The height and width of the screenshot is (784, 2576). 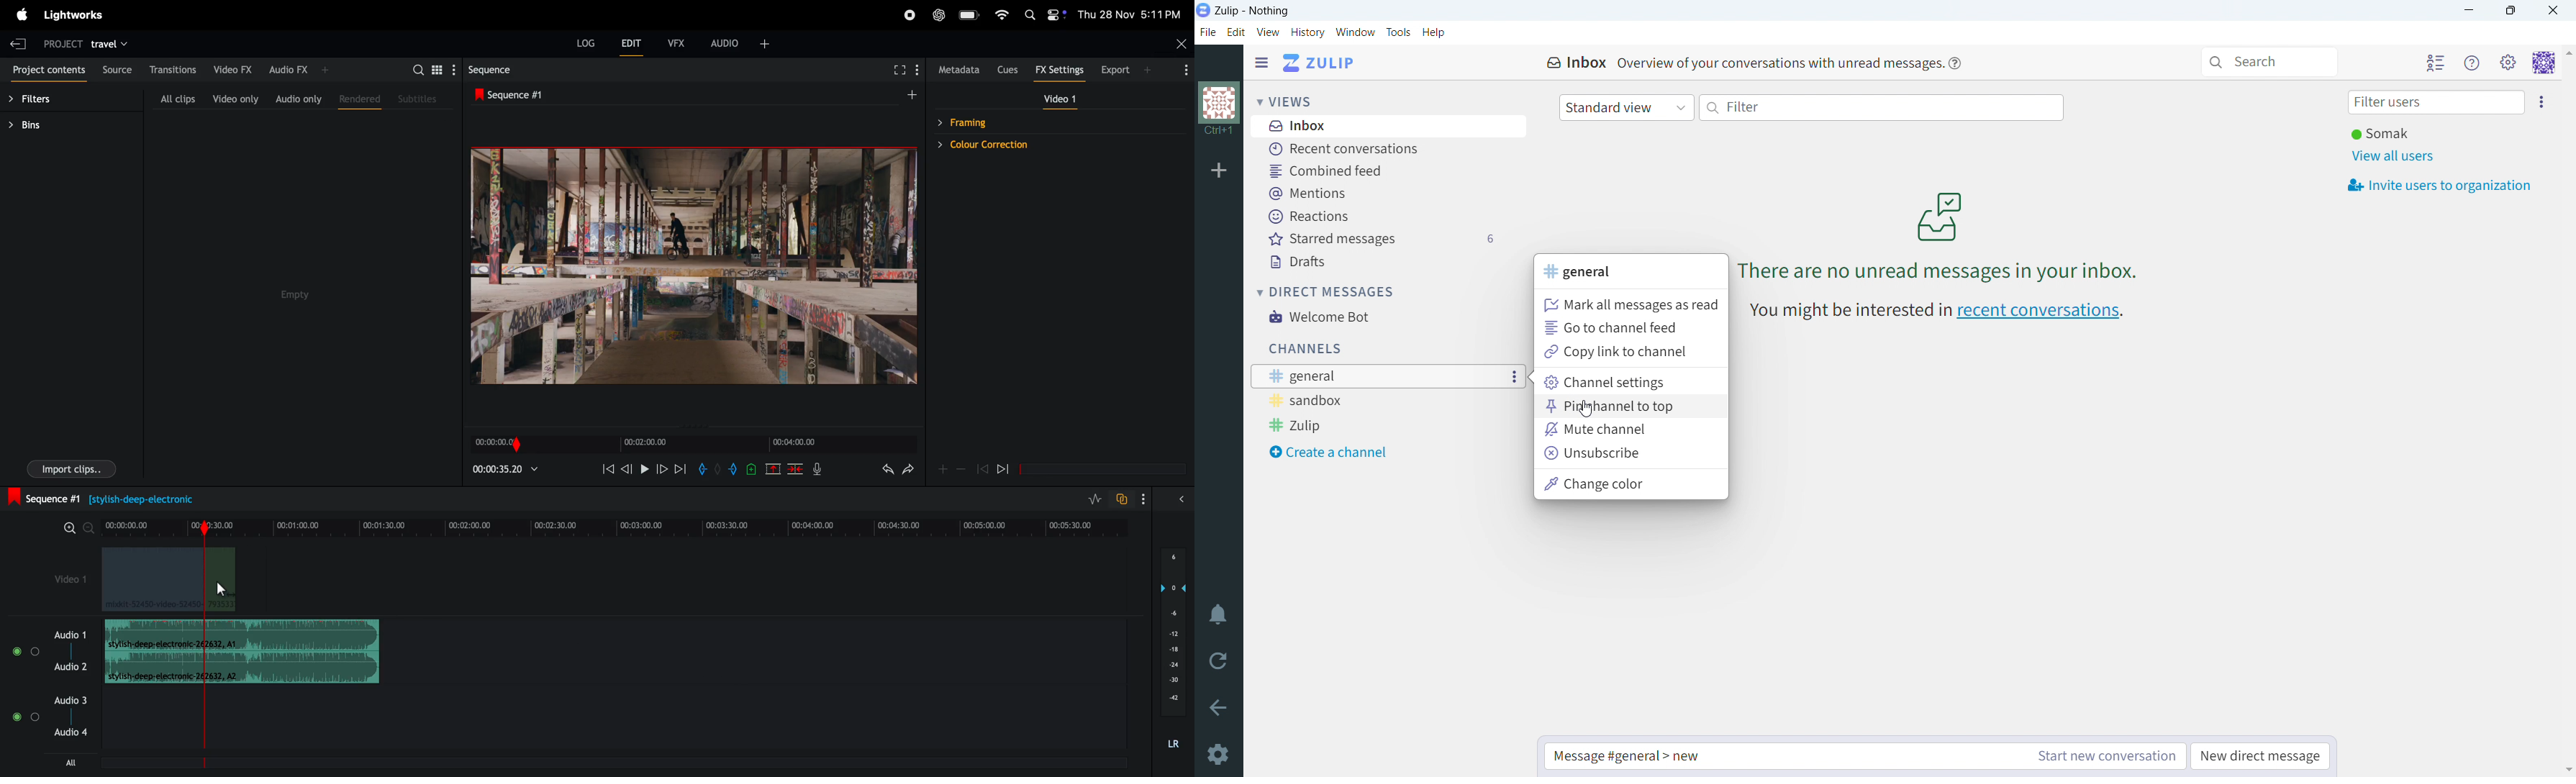 I want to click on battery, so click(x=971, y=14).